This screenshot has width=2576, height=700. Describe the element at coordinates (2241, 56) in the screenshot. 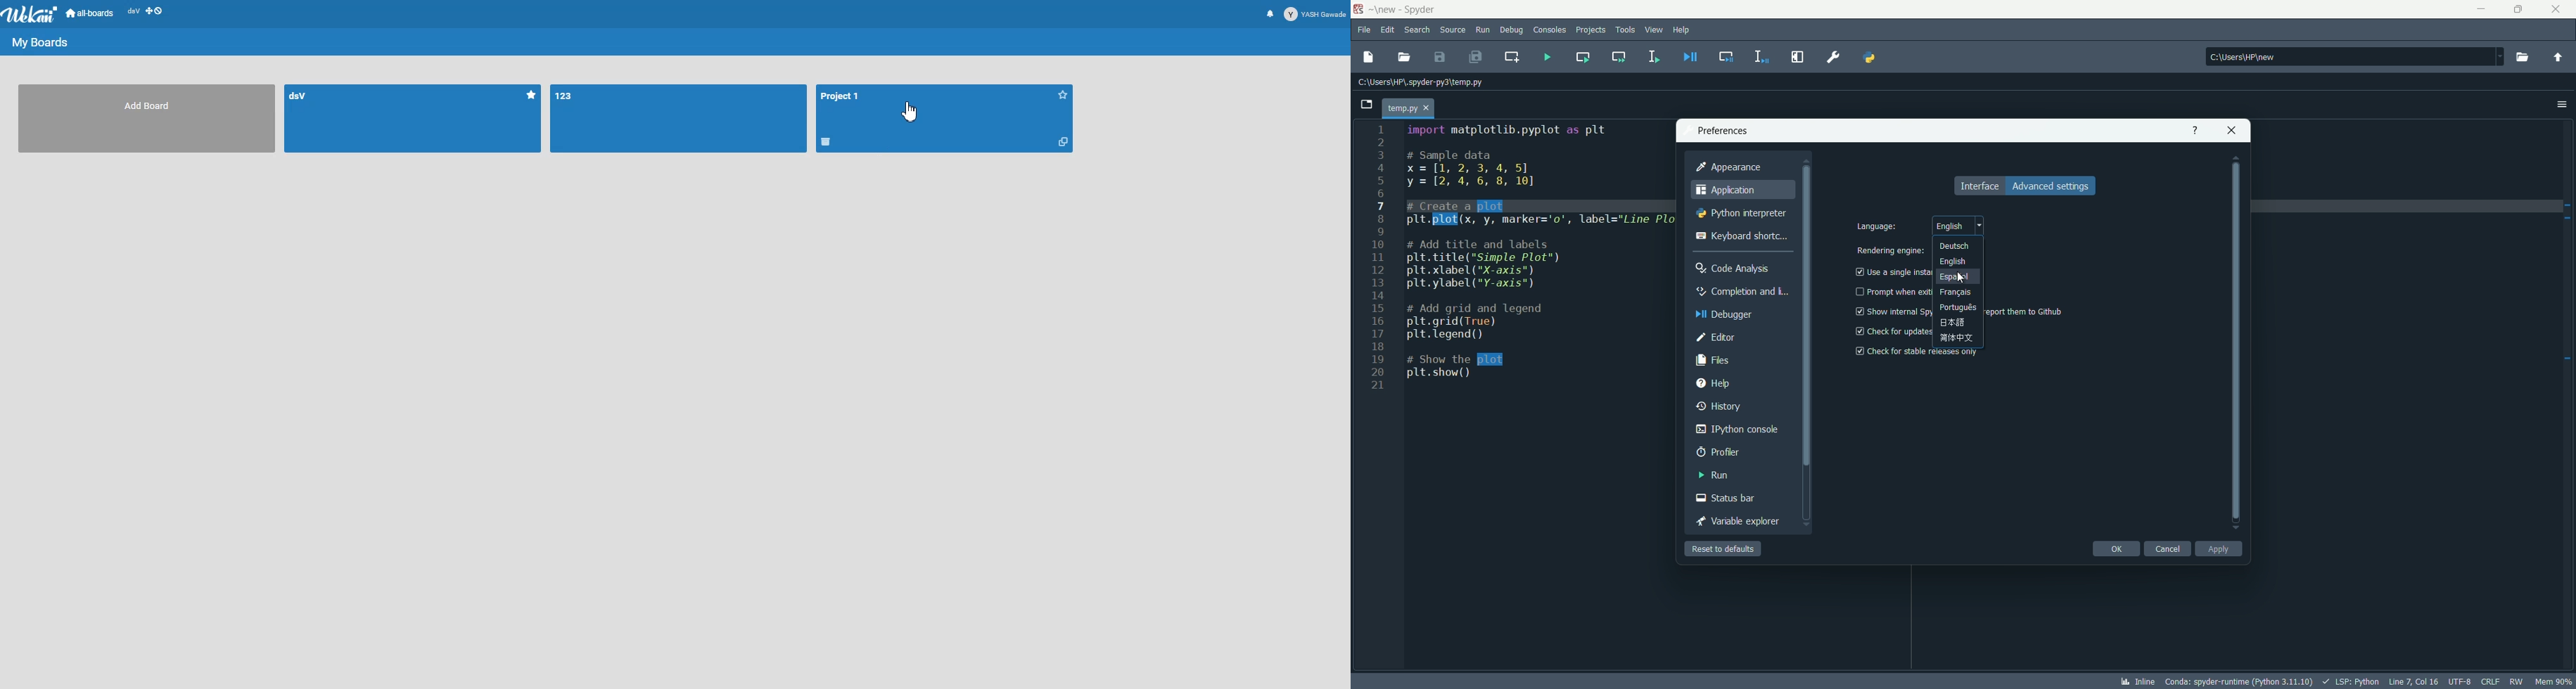

I see `C:\Users\HP\new` at that location.